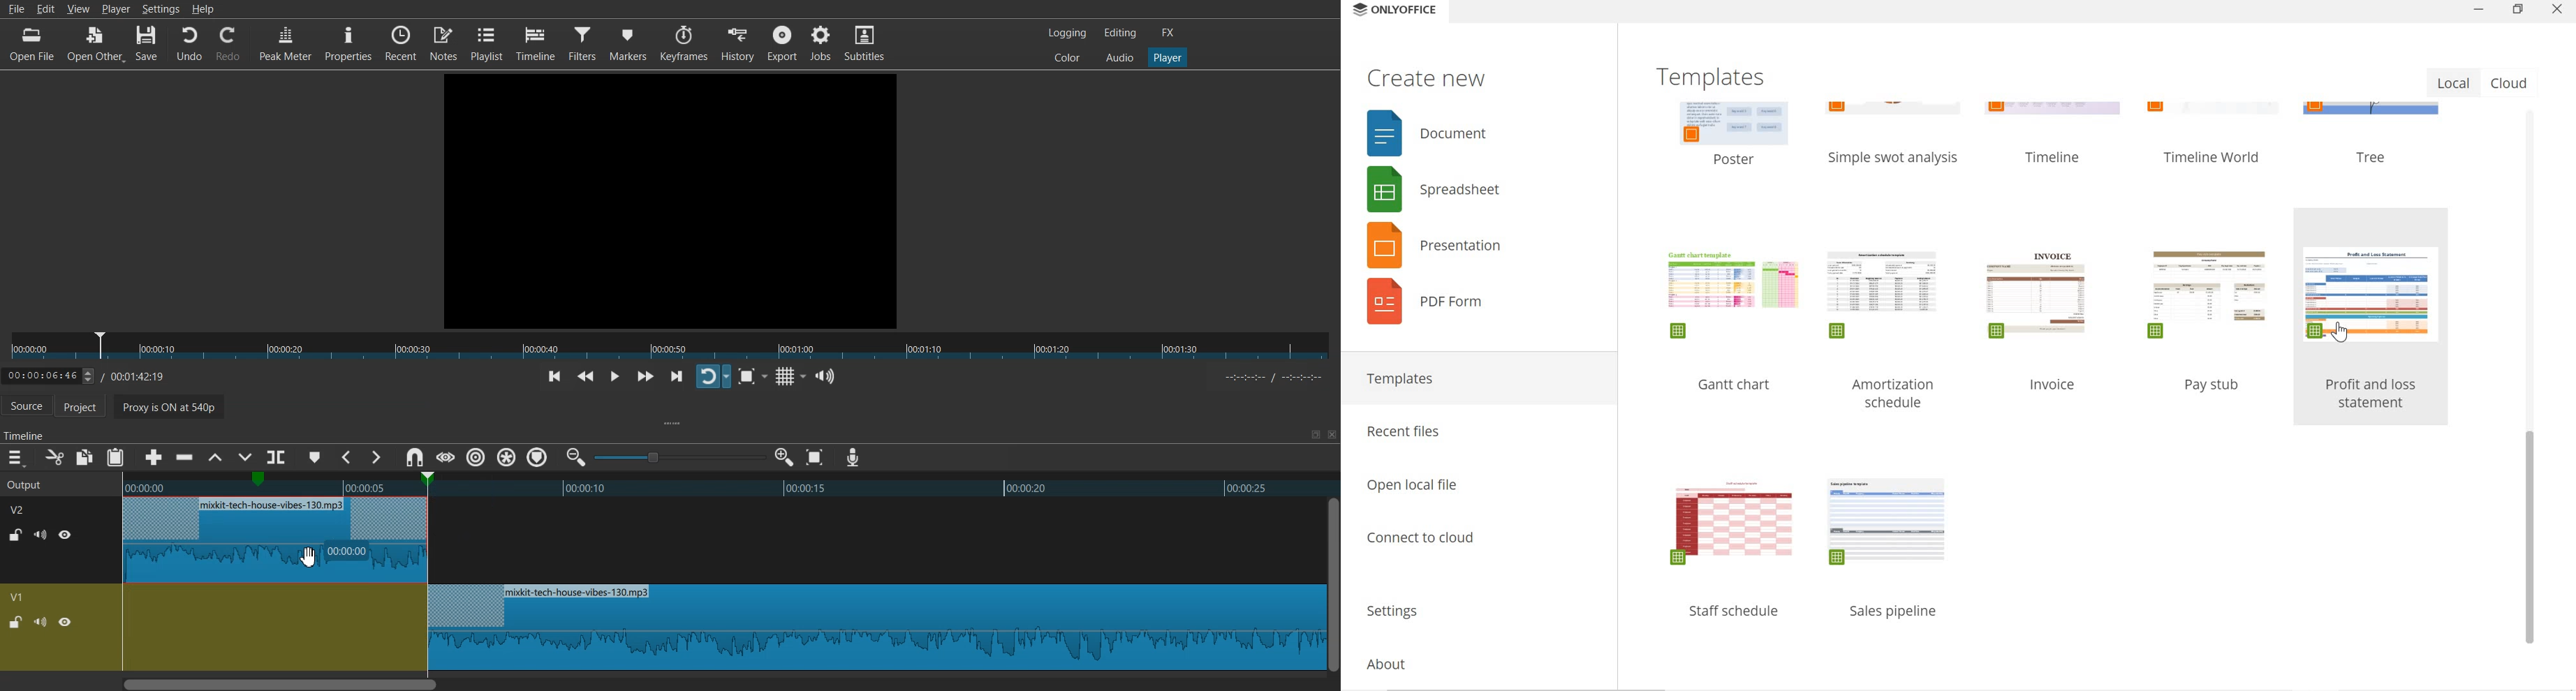 The width and height of the screenshot is (2576, 700). What do you see at coordinates (1473, 606) in the screenshot?
I see `settings` at bounding box center [1473, 606].